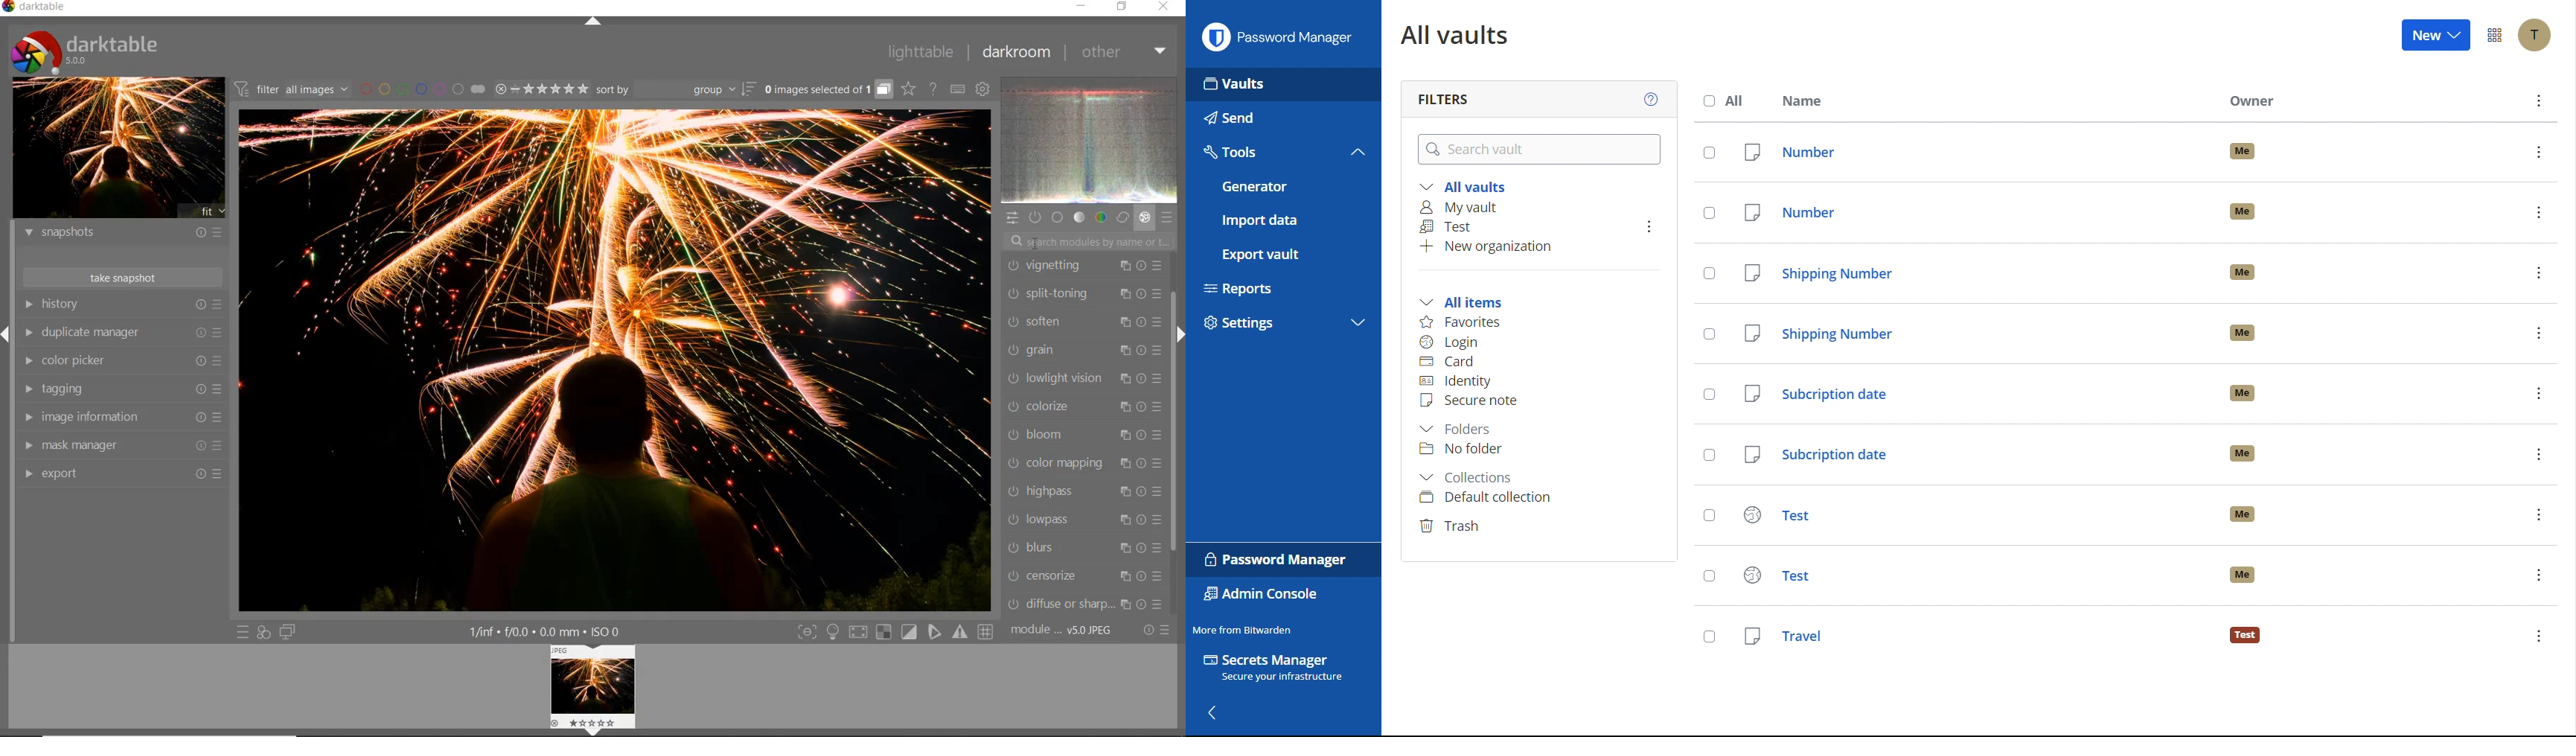  What do you see at coordinates (1462, 452) in the screenshot?
I see `No folder` at bounding box center [1462, 452].